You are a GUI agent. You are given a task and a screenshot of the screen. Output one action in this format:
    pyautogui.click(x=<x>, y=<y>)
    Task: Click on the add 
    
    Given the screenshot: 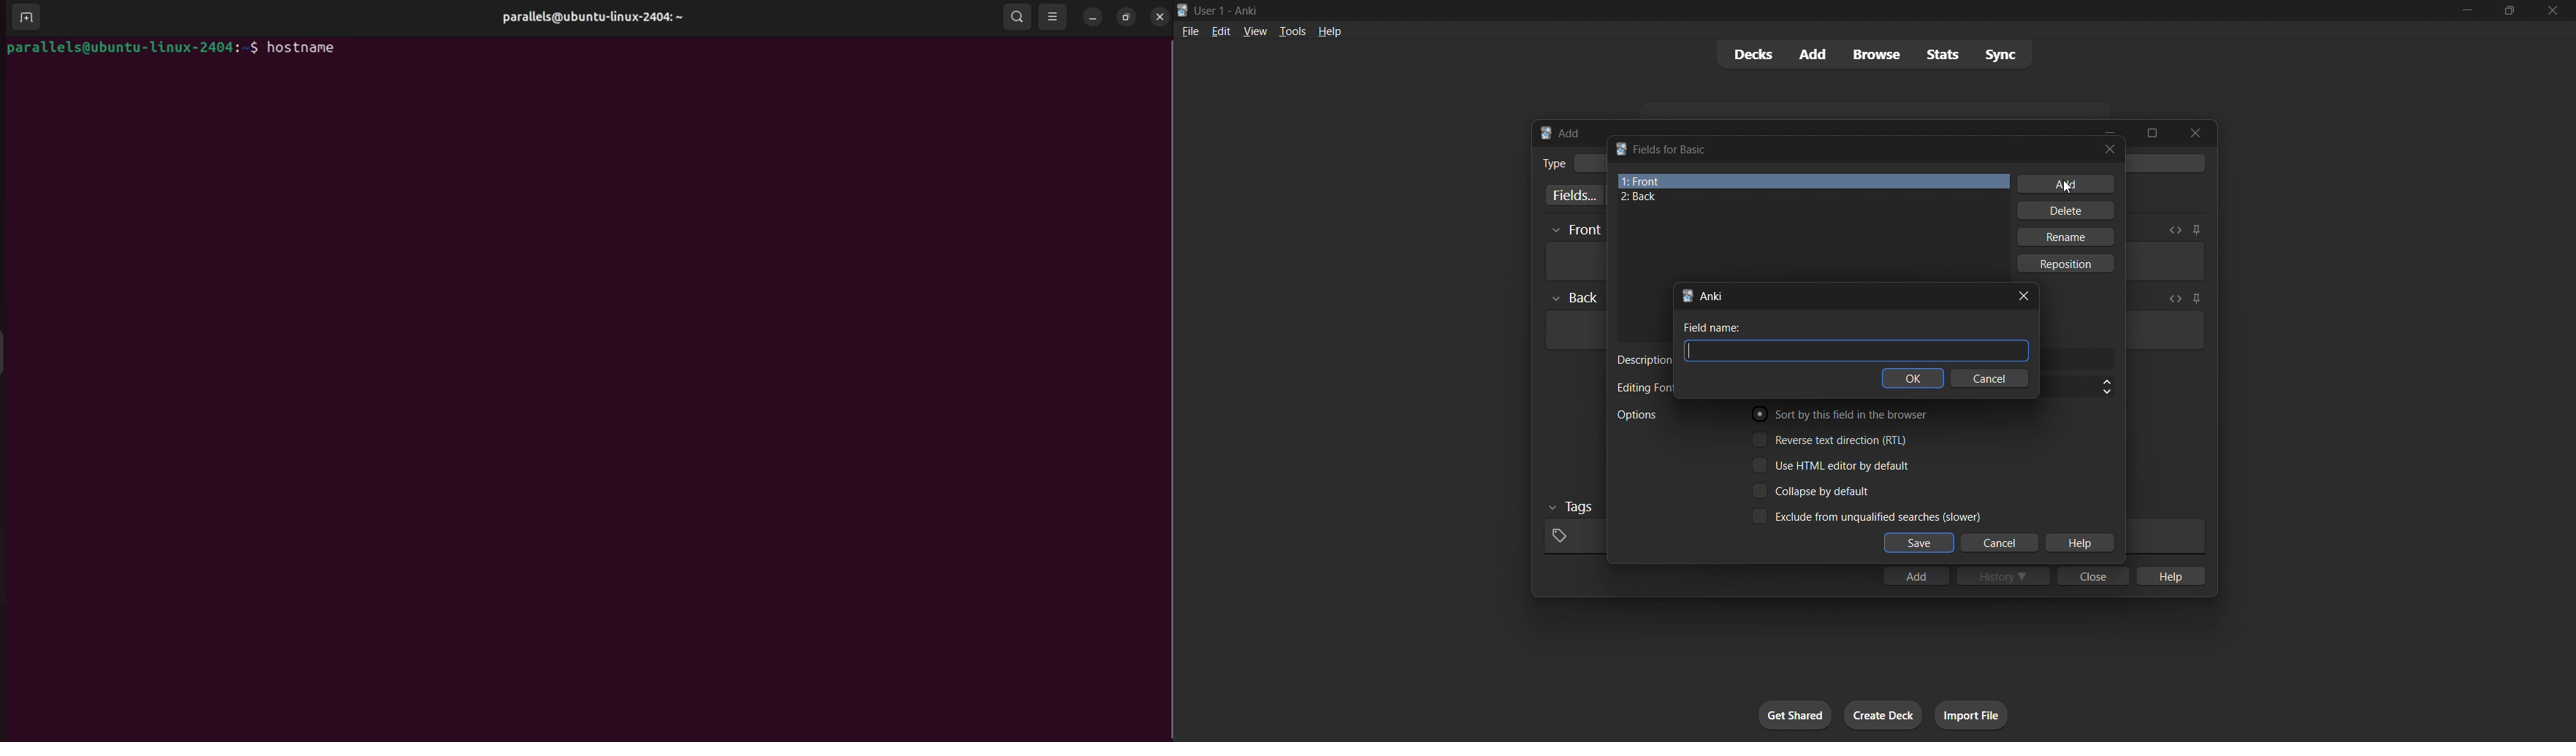 What is the action you would take?
    pyautogui.click(x=2066, y=184)
    